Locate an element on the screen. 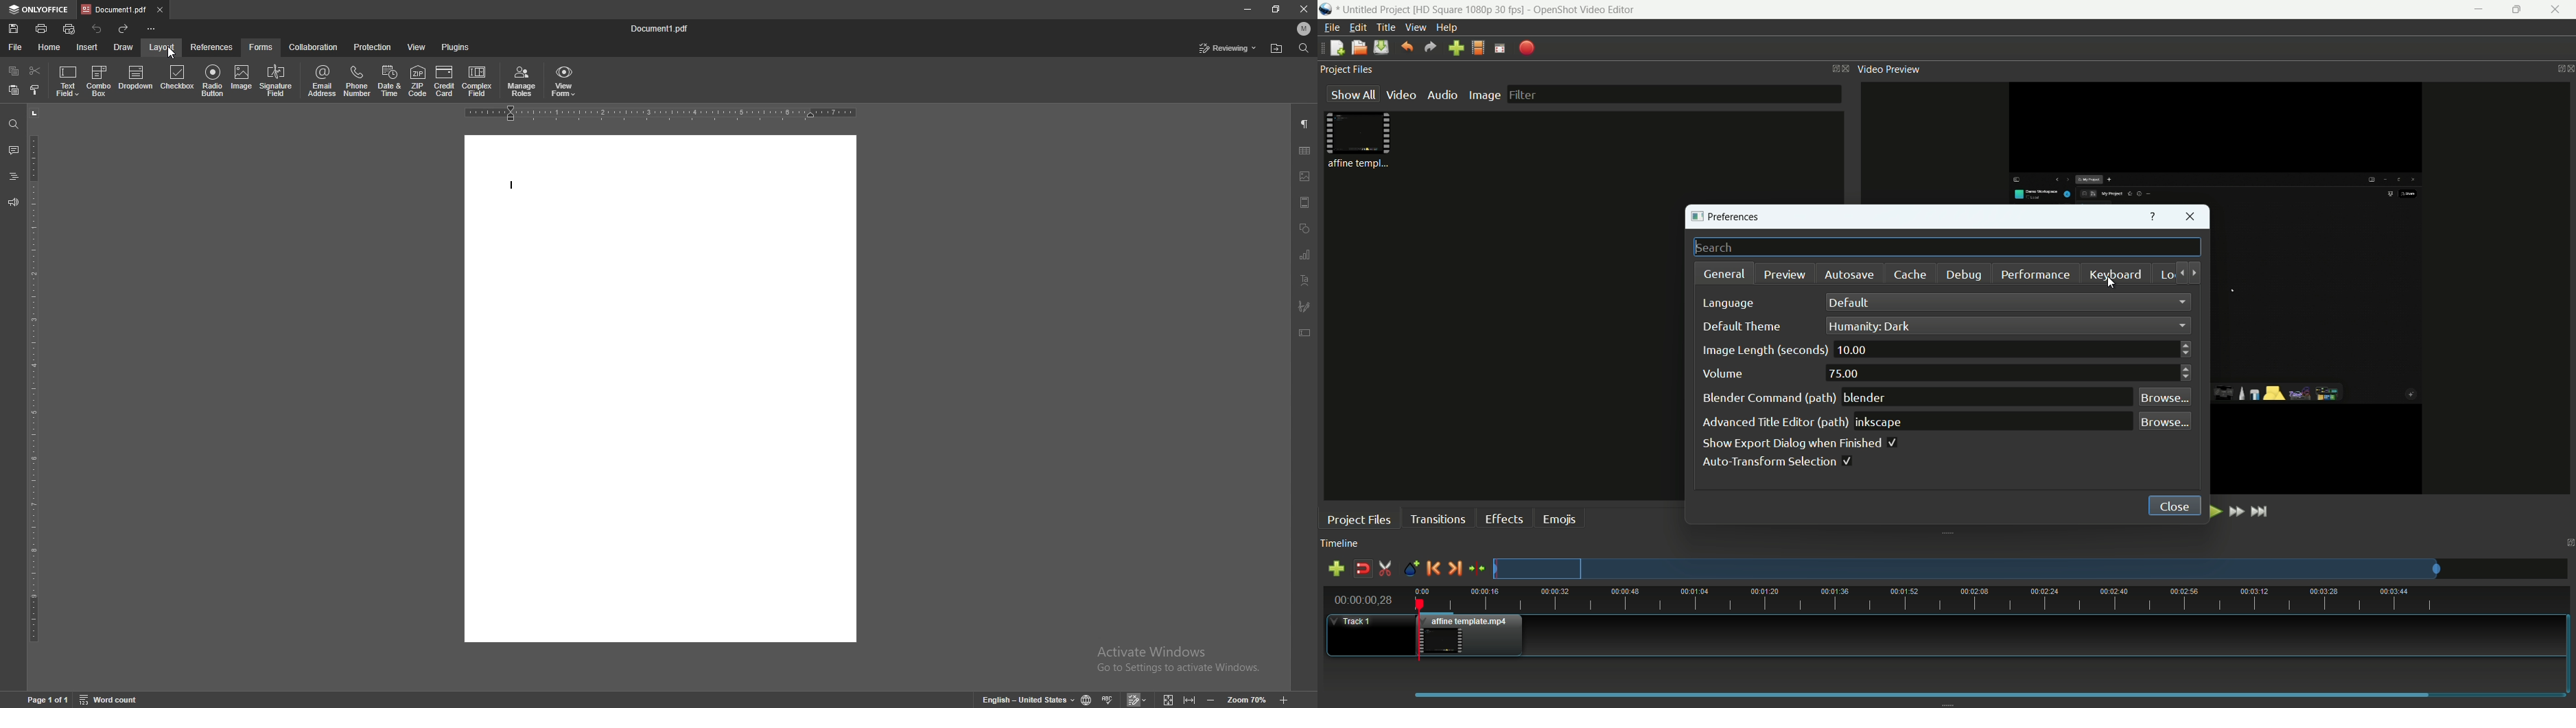 The width and height of the screenshot is (2576, 728). combo box is located at coordinates (99, 80).